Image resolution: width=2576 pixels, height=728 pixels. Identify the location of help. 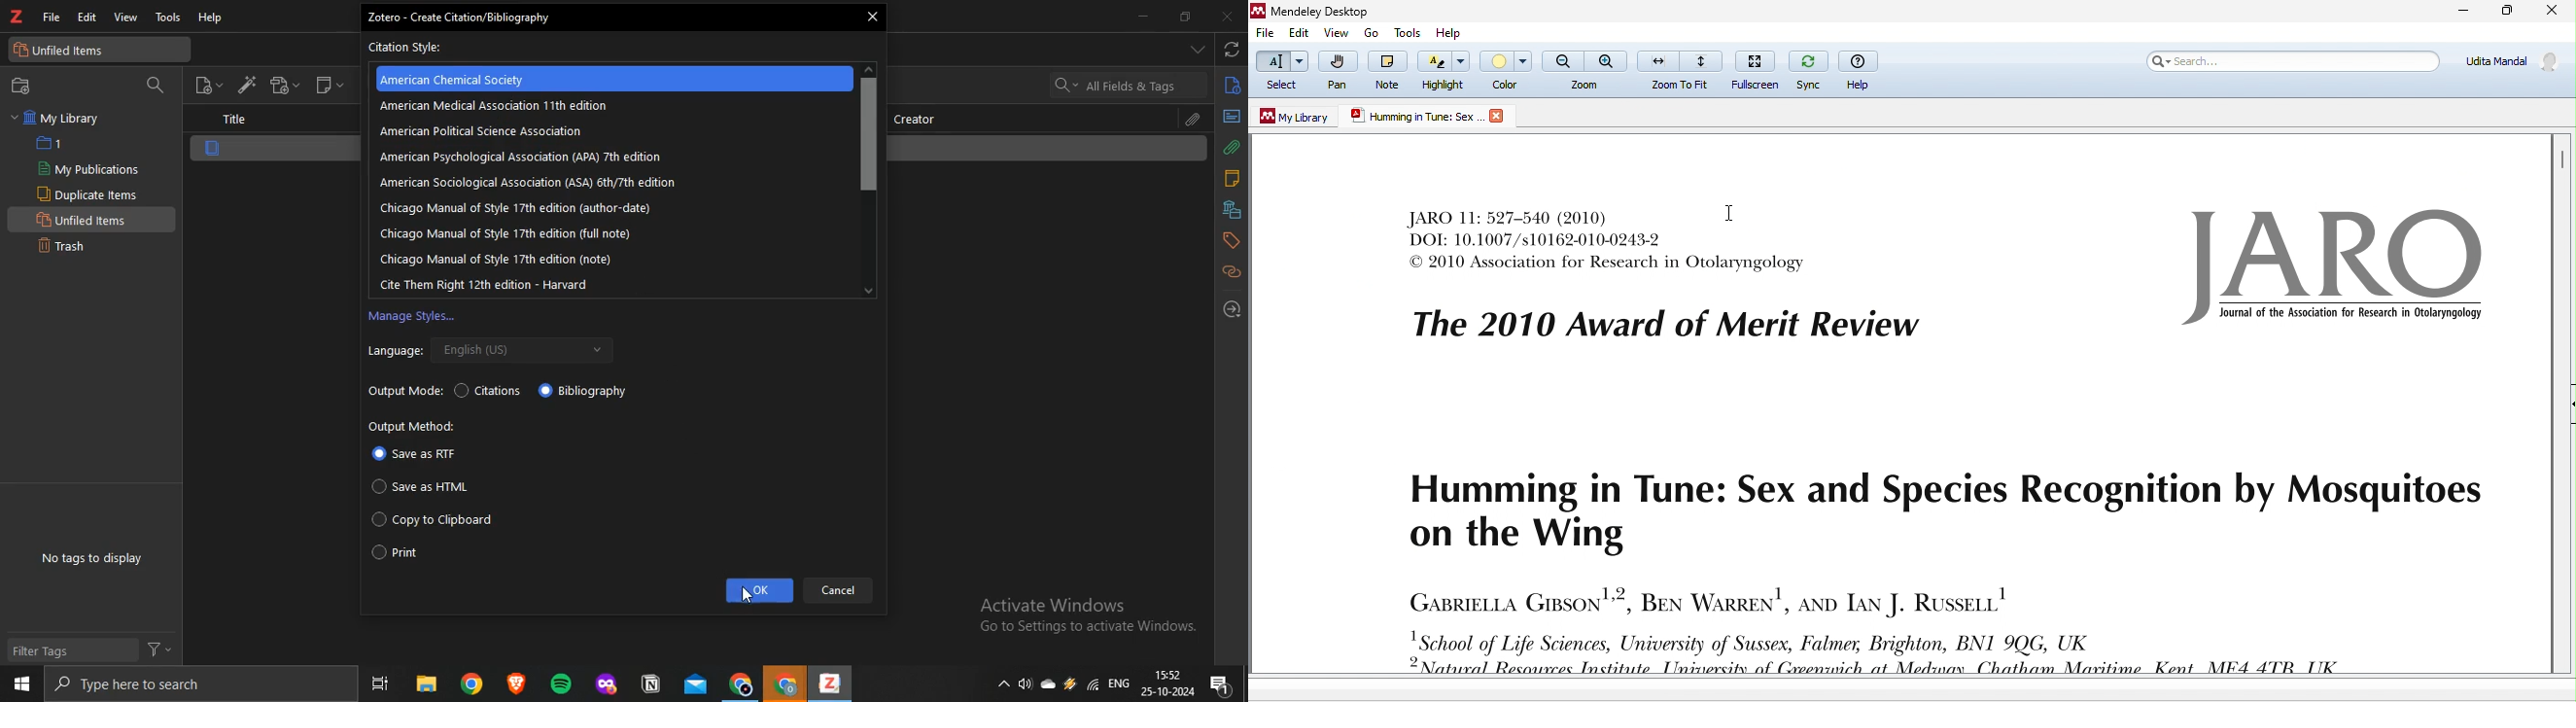
(213, 18).